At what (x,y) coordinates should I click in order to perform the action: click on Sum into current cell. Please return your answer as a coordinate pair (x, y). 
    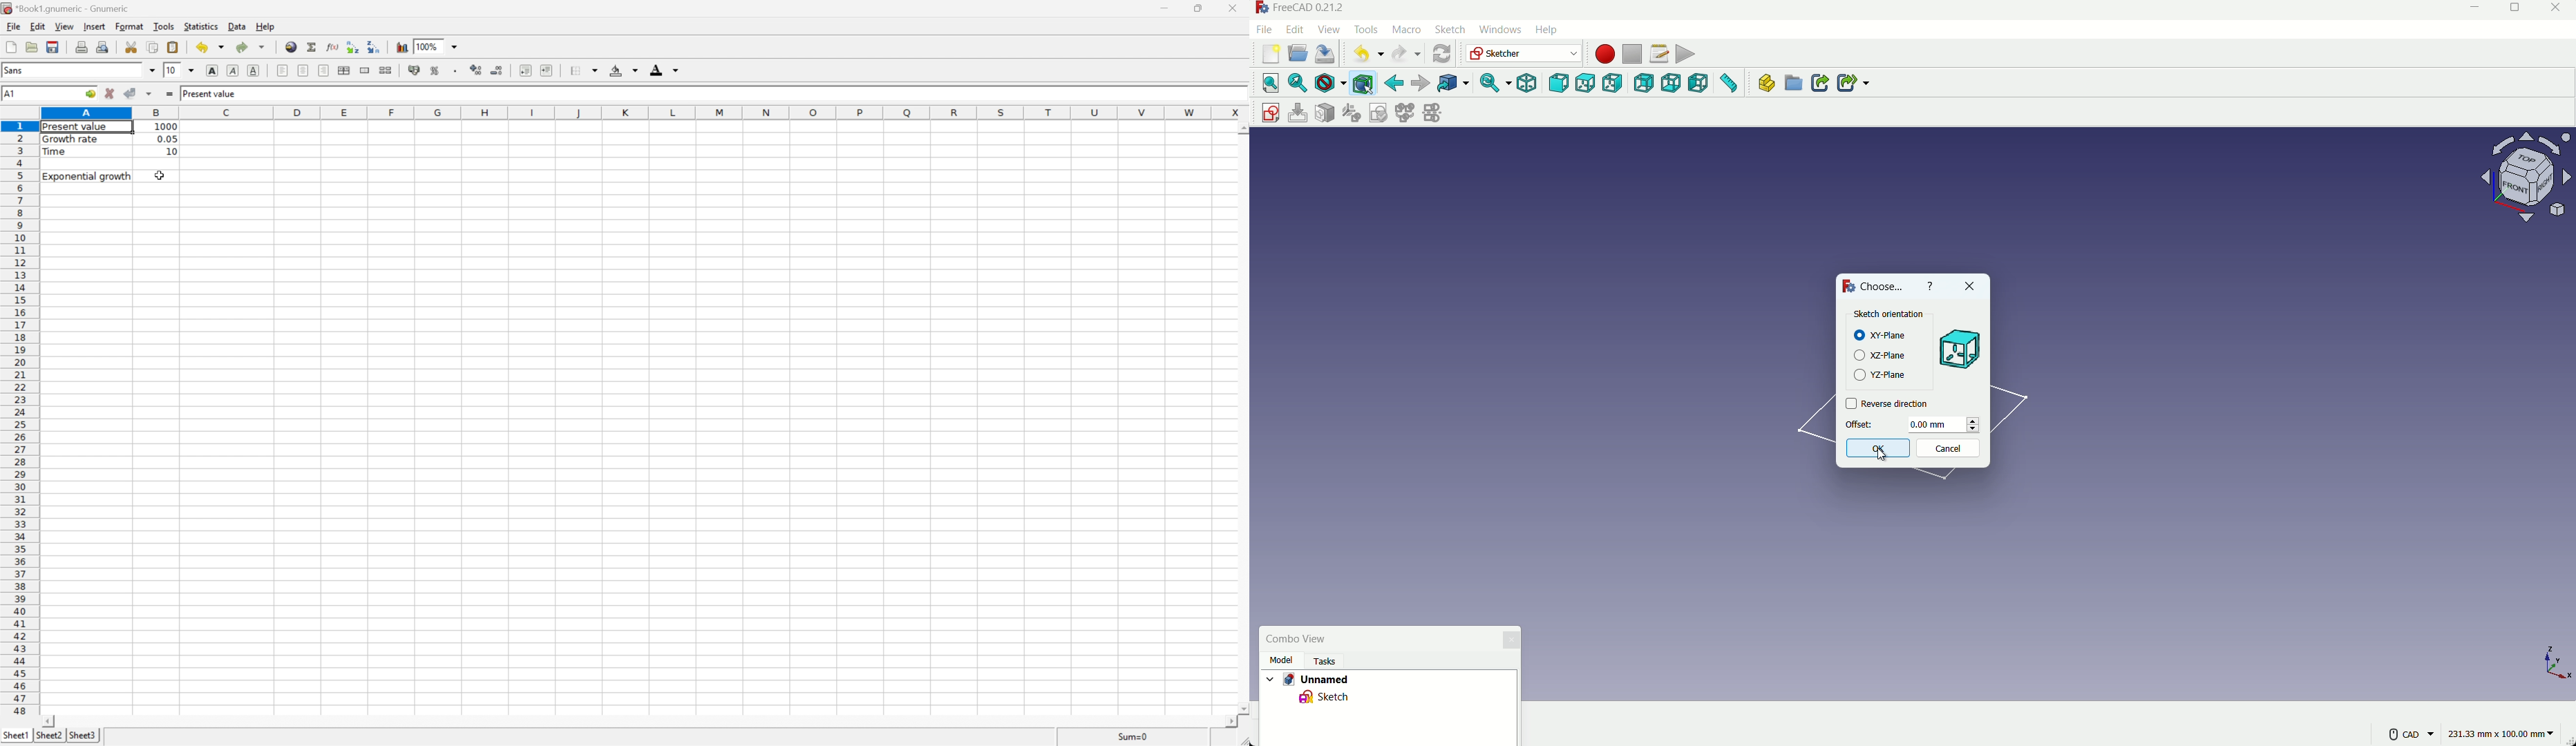
    Looking at the image, I should click on (312, 46).